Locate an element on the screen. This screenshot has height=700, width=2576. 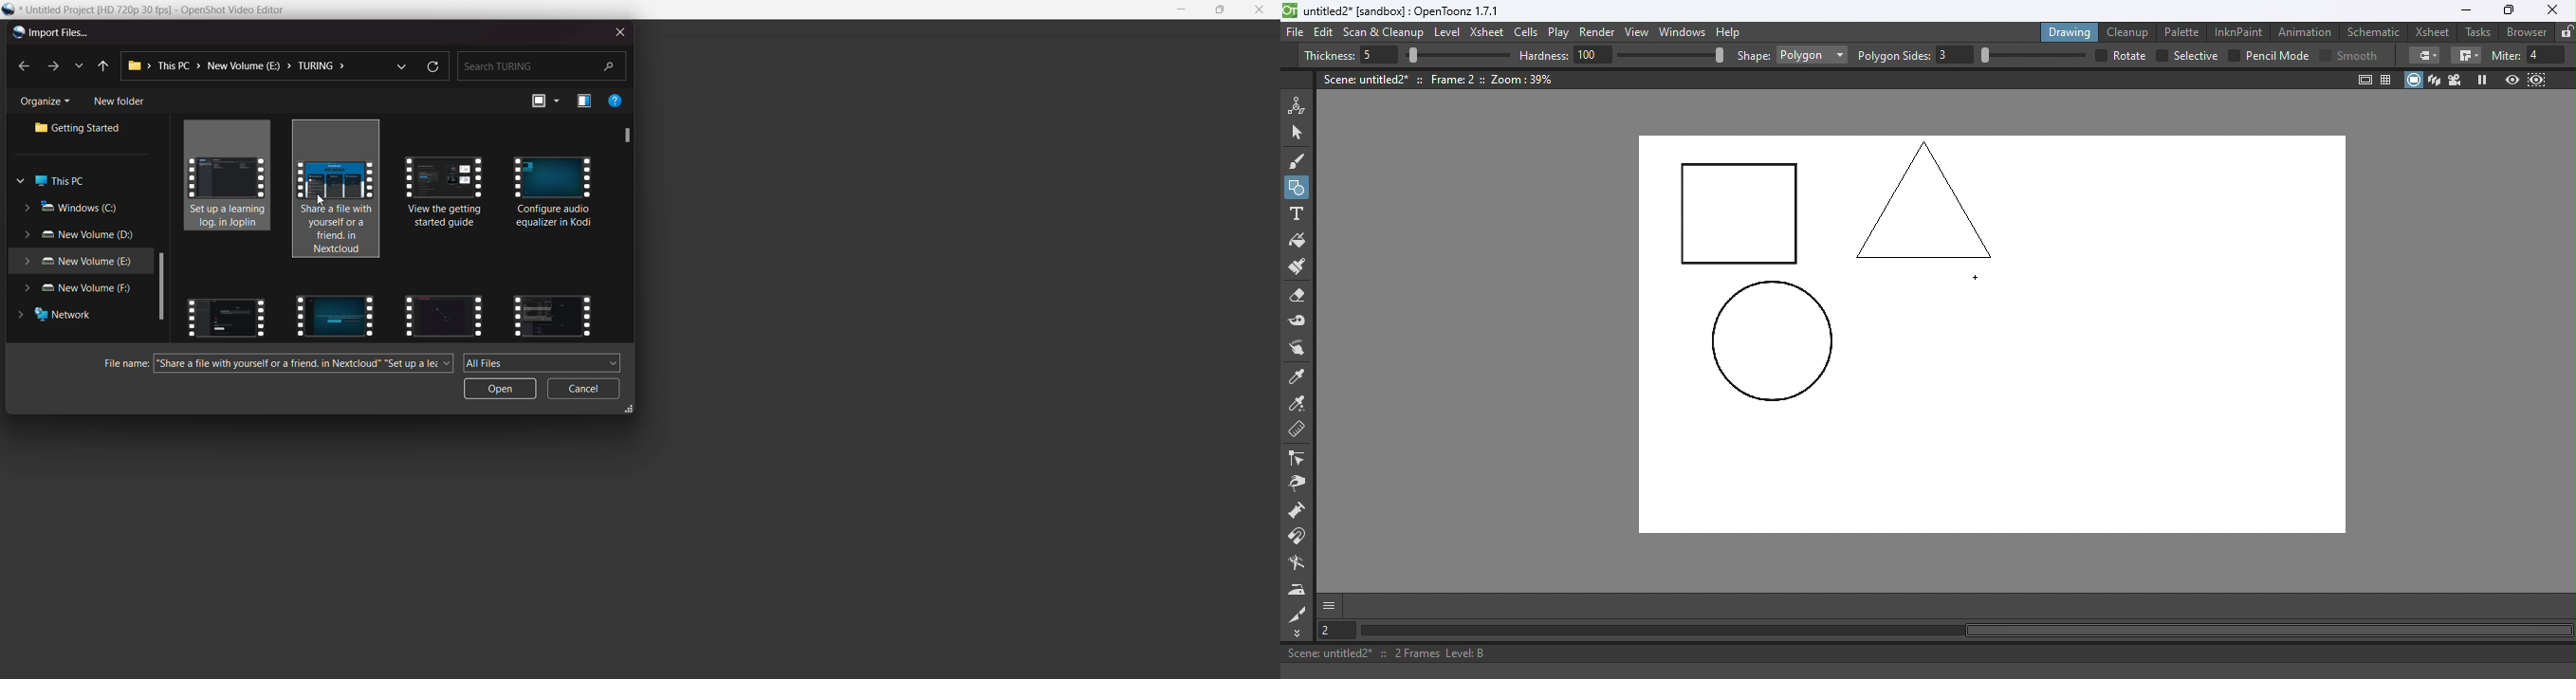
Magnet tool is located at coordinates (1298, 512).